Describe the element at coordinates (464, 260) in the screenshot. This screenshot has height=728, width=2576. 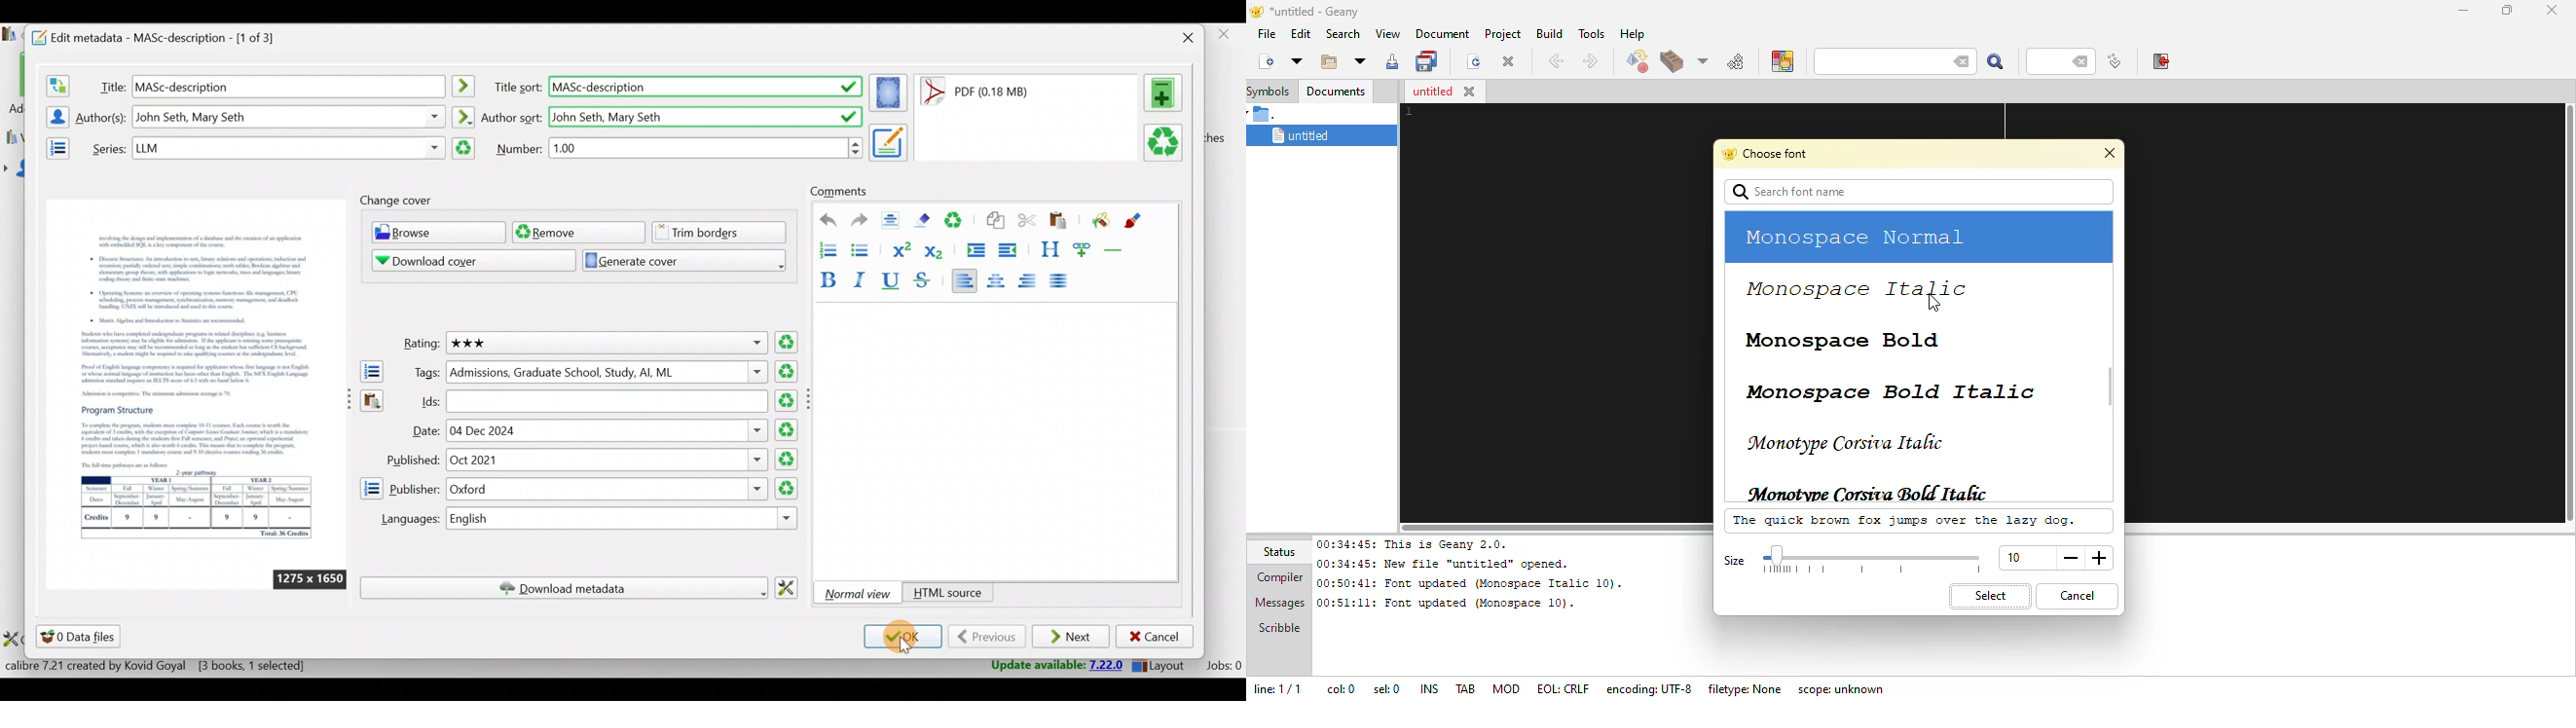
I see `Download cover` at that location.